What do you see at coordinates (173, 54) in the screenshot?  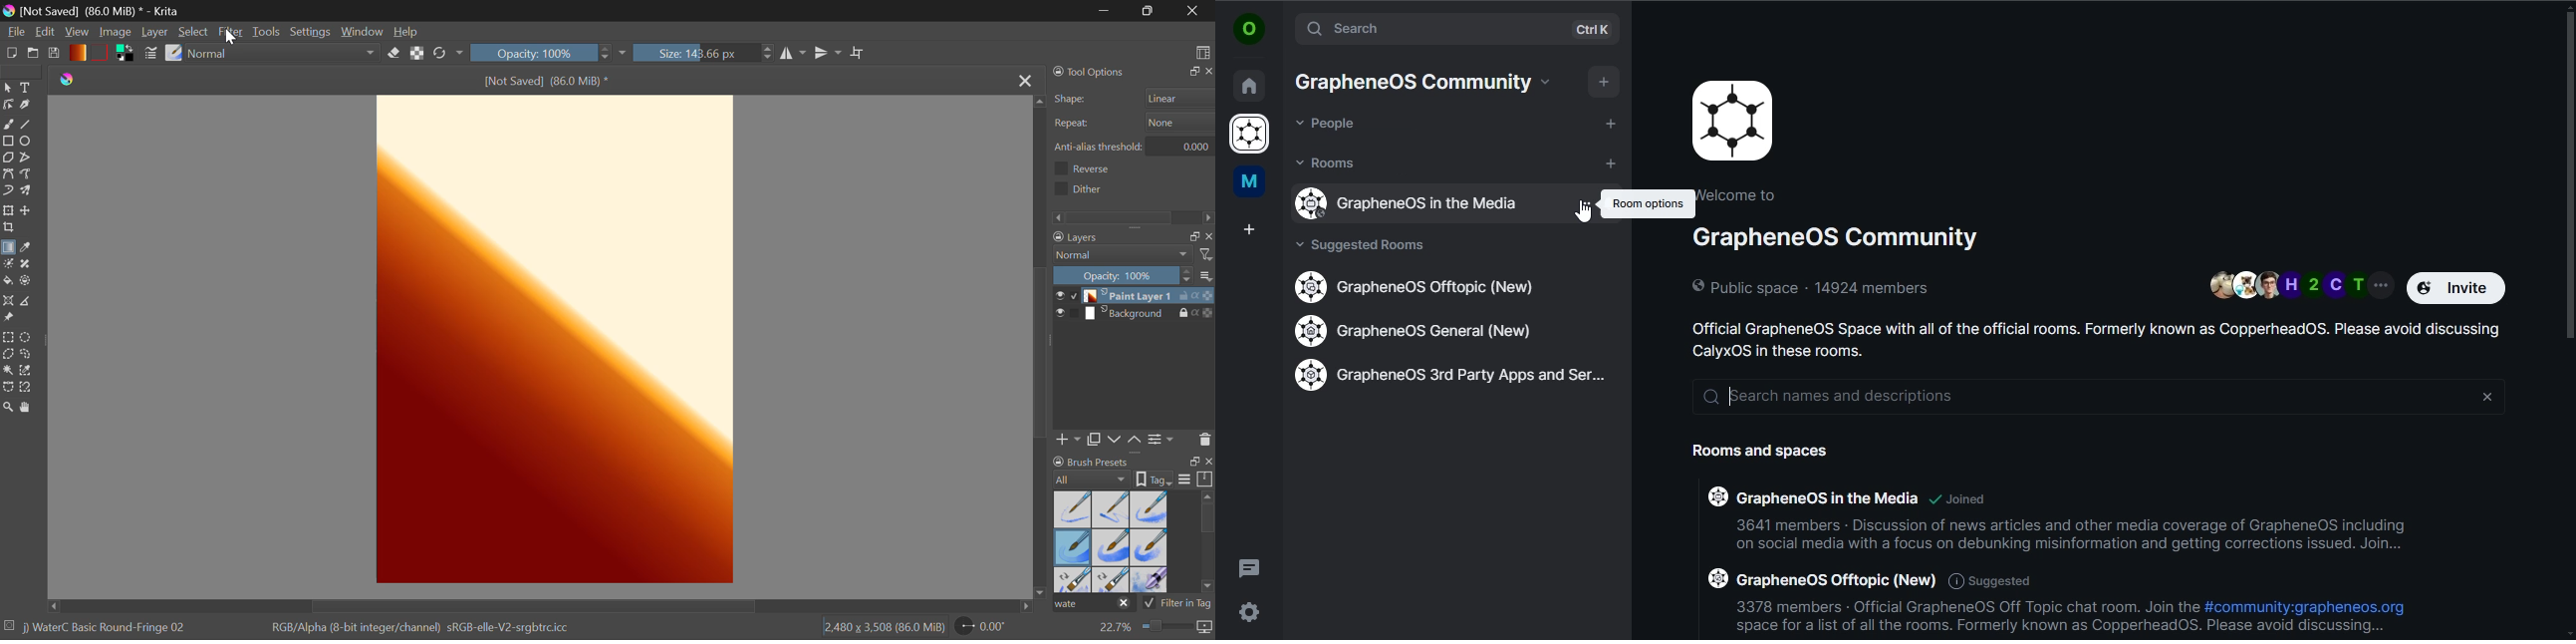 I see `Brush Presets` at bounding box center [173, 54].